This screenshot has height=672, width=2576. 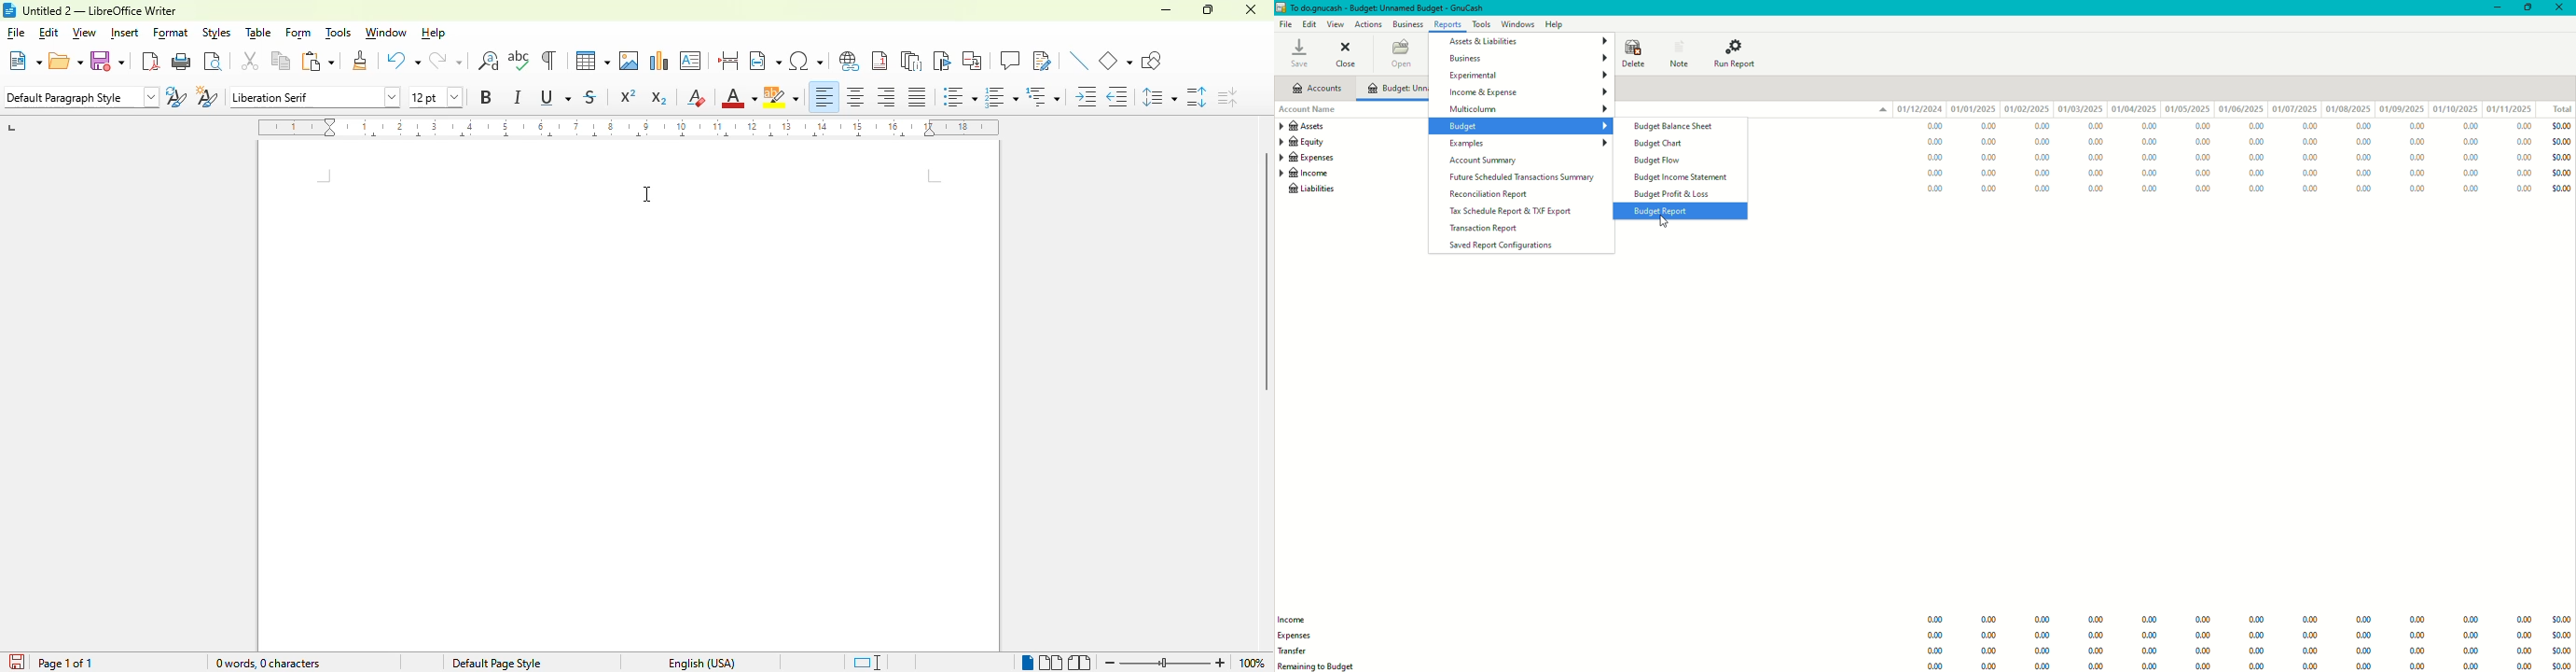 I want to click on Tools, so click(x=1480, y=24).